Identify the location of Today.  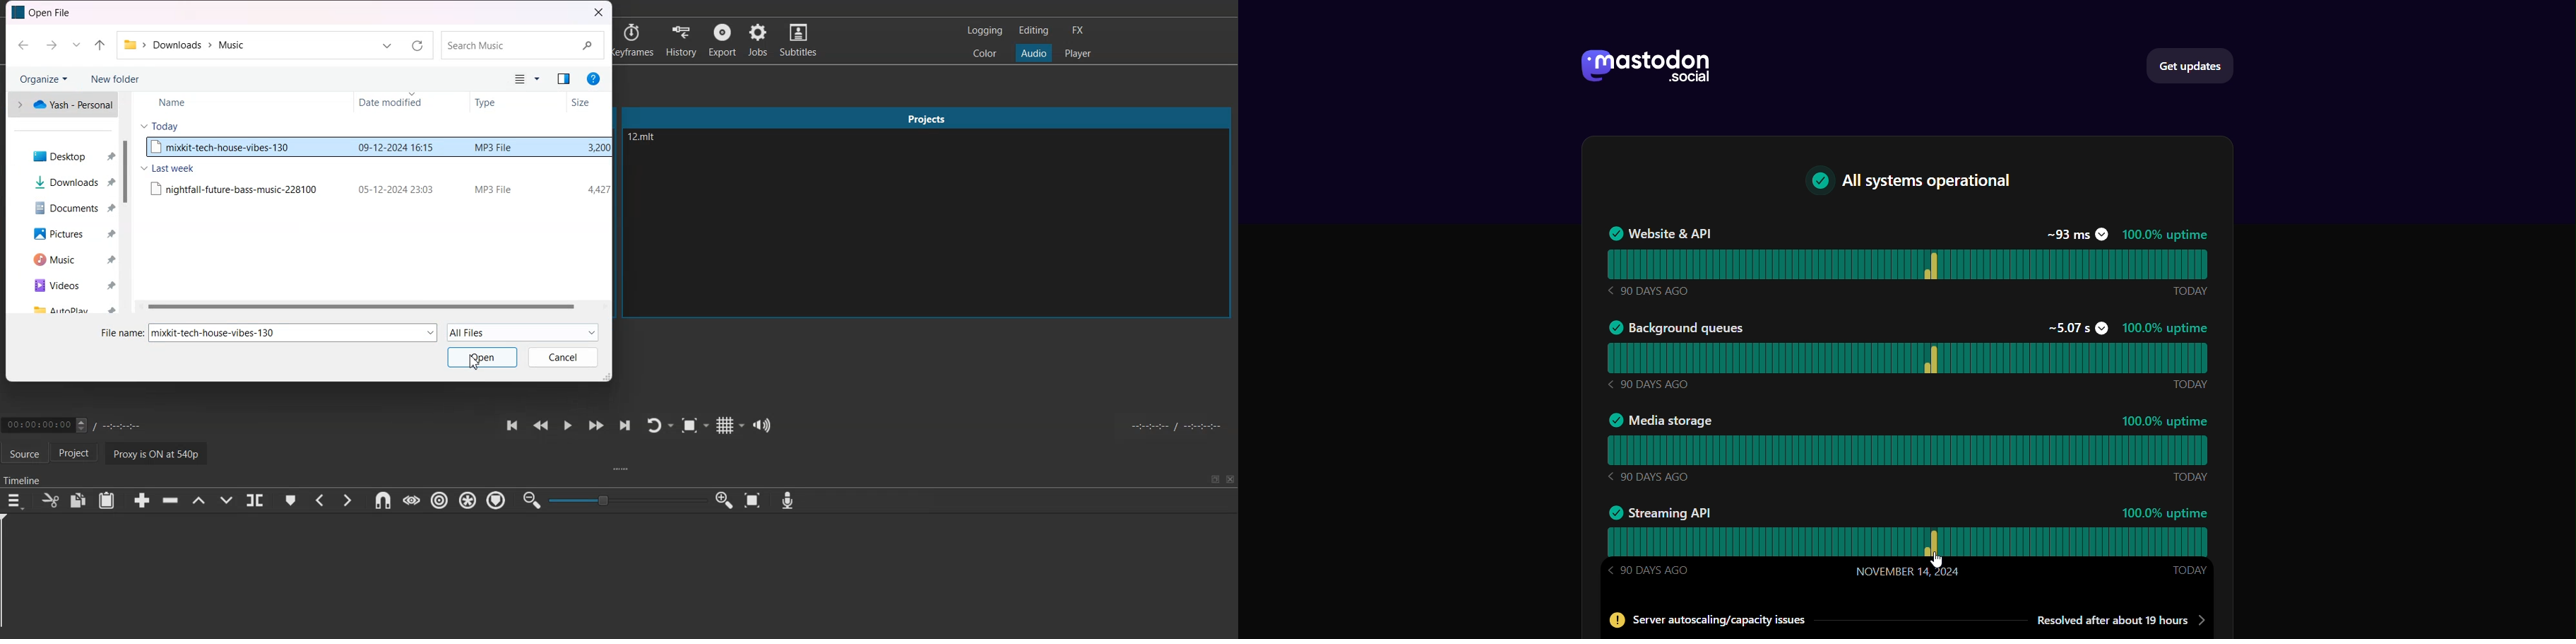
(2189, 571).